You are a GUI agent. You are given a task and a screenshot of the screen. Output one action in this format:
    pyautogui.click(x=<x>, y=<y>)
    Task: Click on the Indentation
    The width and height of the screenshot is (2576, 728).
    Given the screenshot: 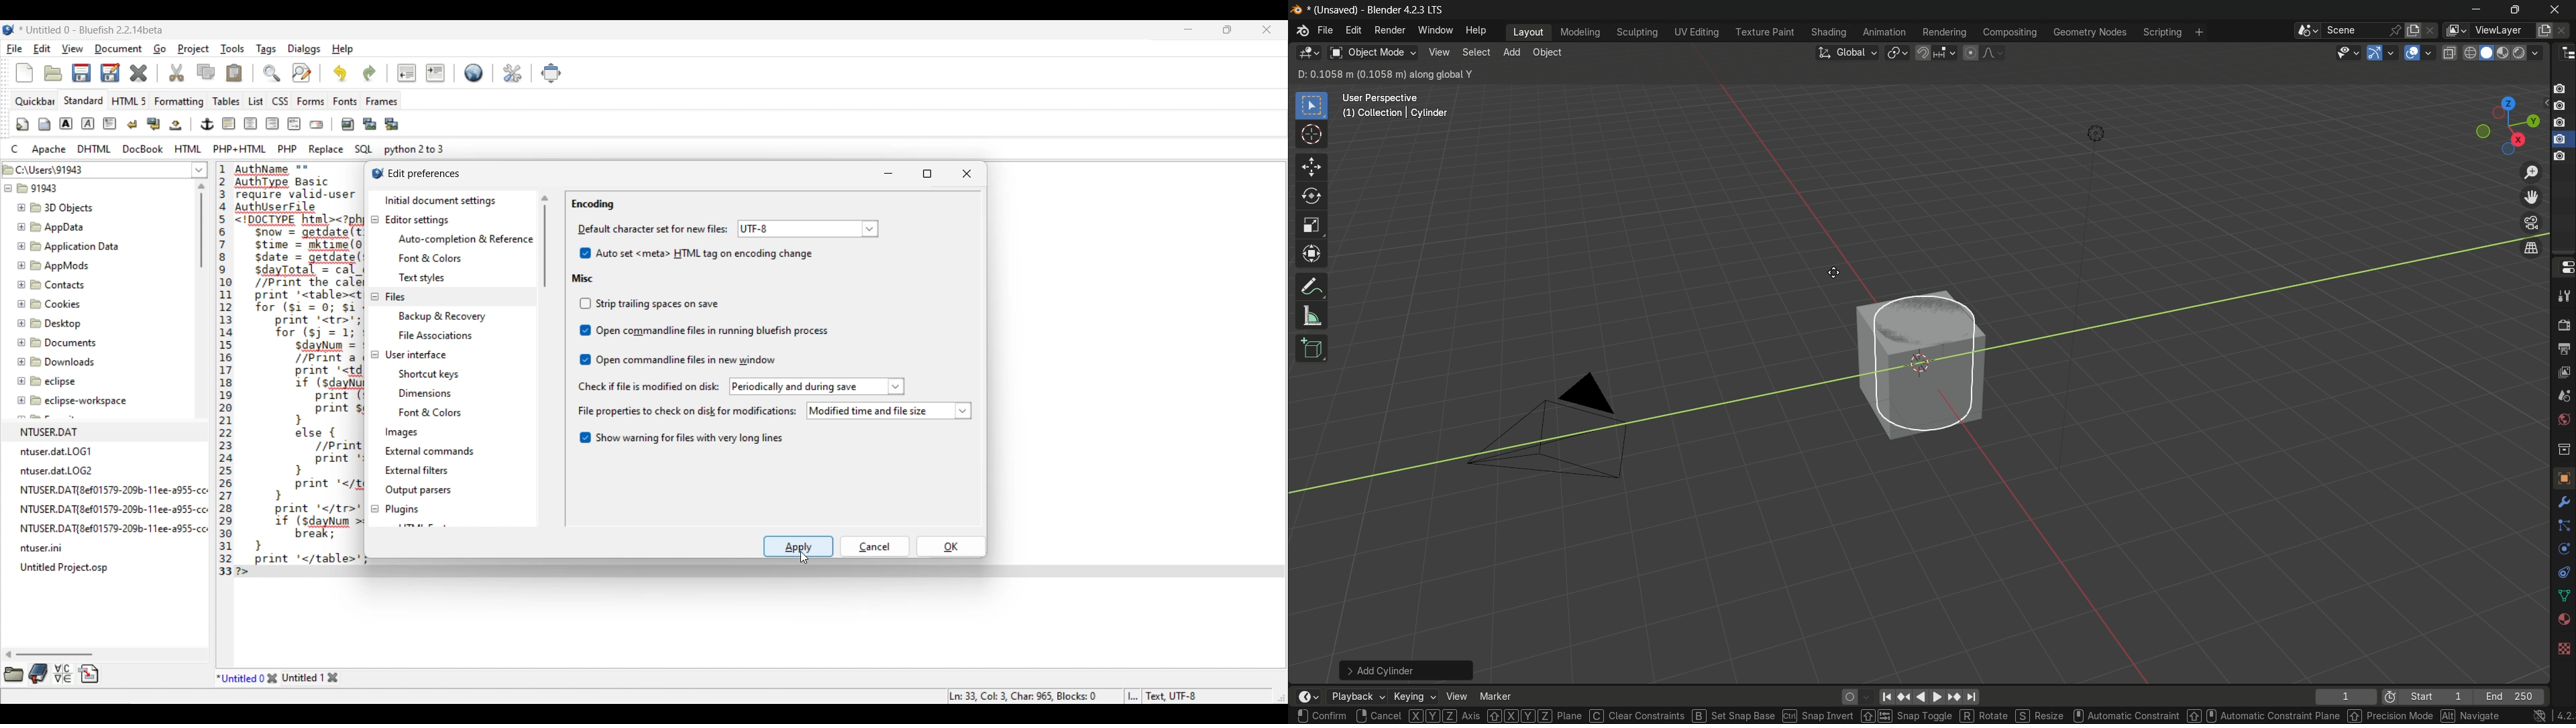 What is the action you would take?
    pyautogui.click(x=421, y=72)
    